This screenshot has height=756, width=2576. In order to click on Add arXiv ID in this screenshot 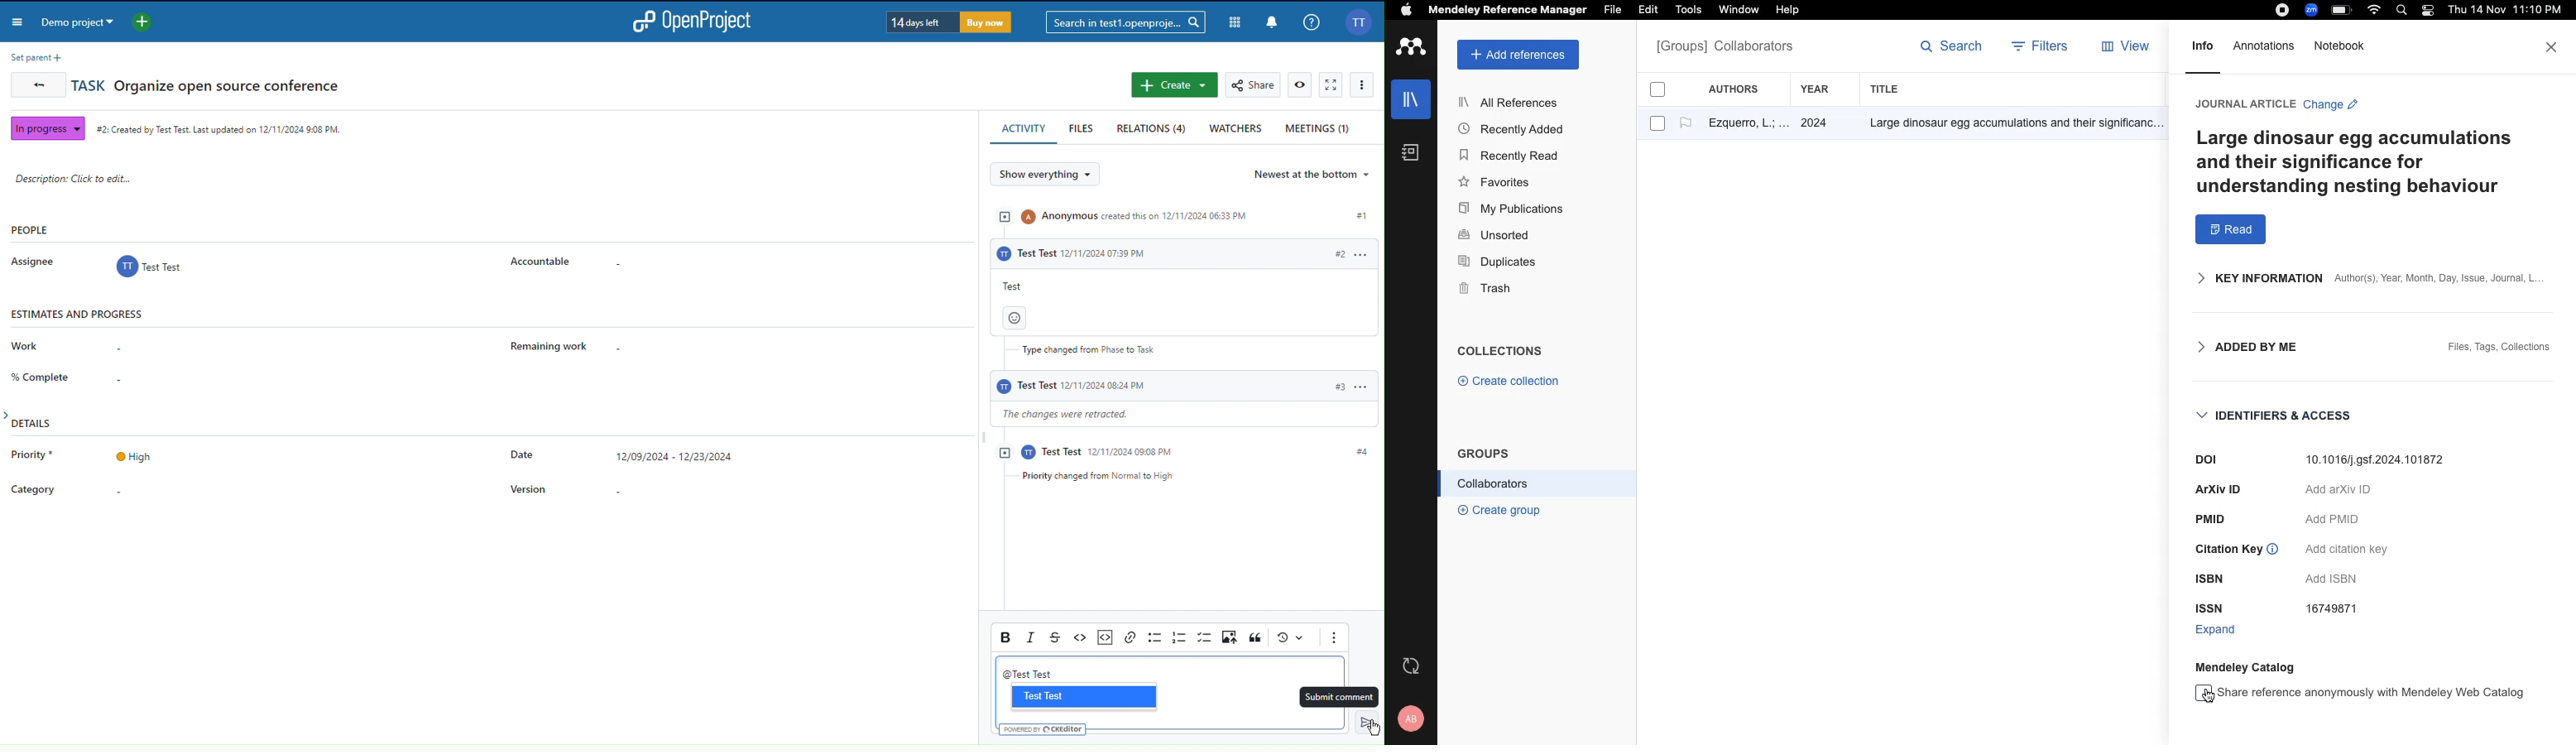, I will do `click(2338, 493)`.